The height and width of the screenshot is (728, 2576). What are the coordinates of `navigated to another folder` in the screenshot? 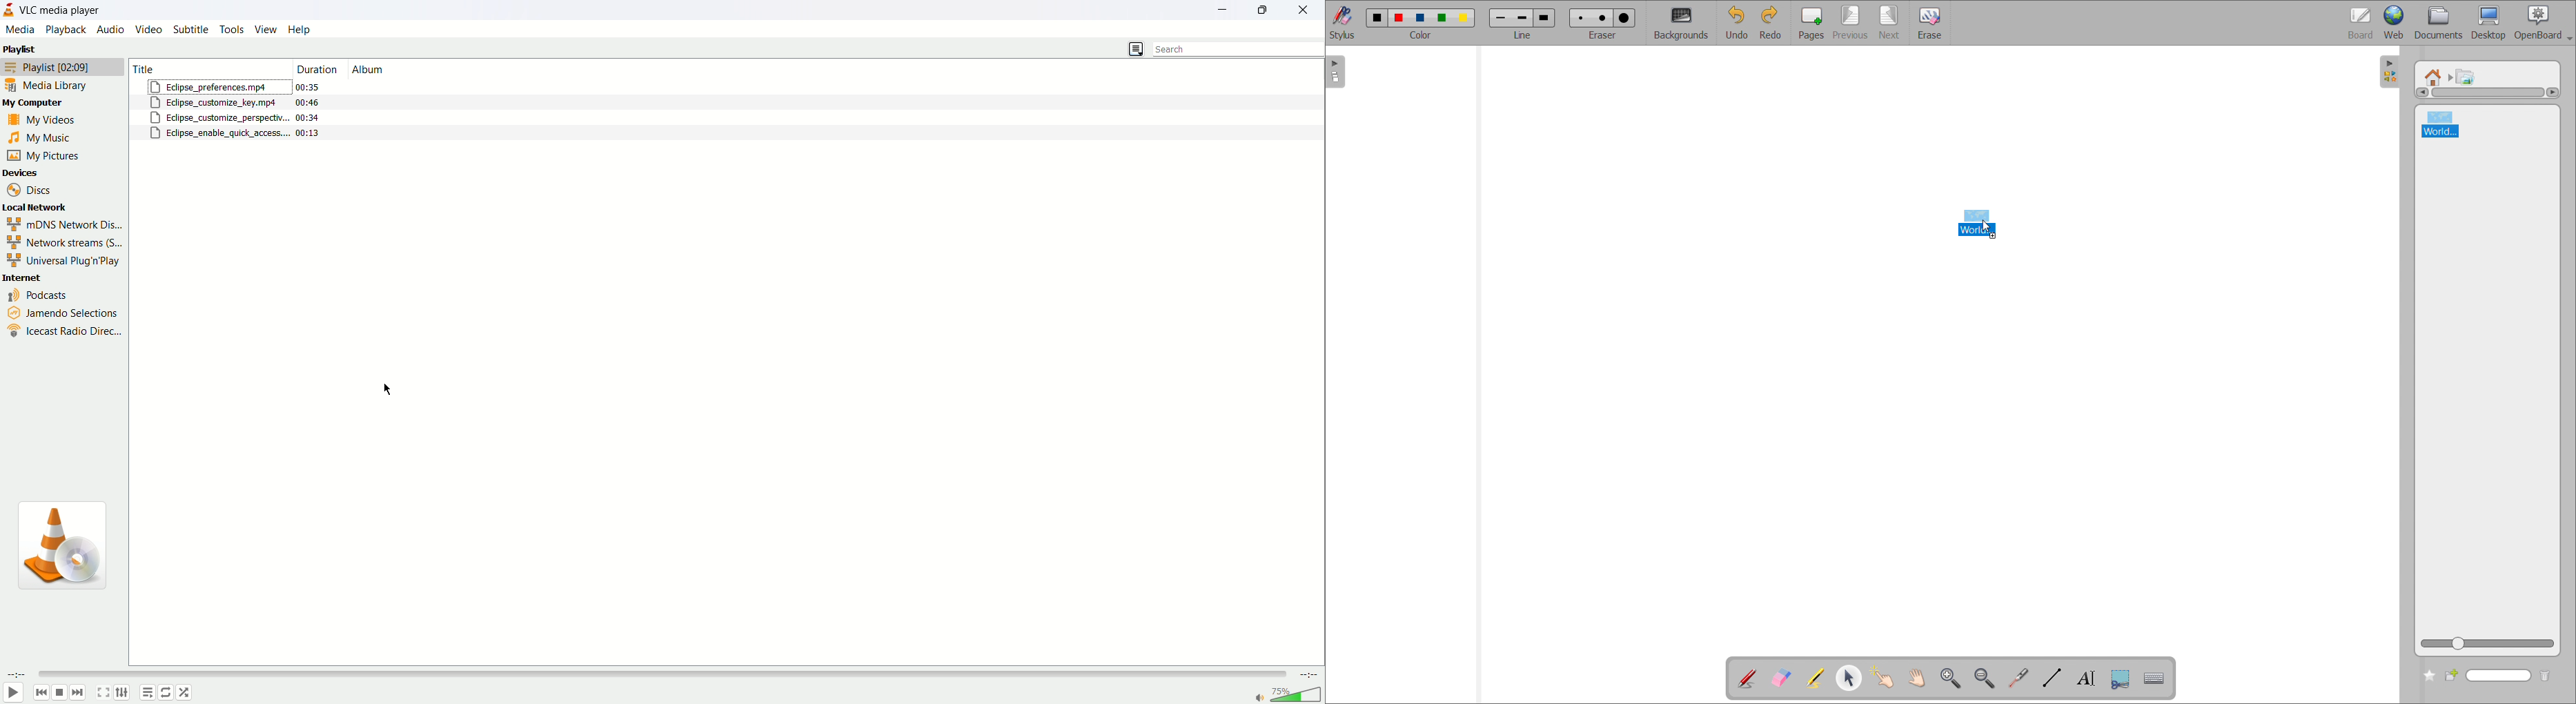 It's located at (2451, 76).